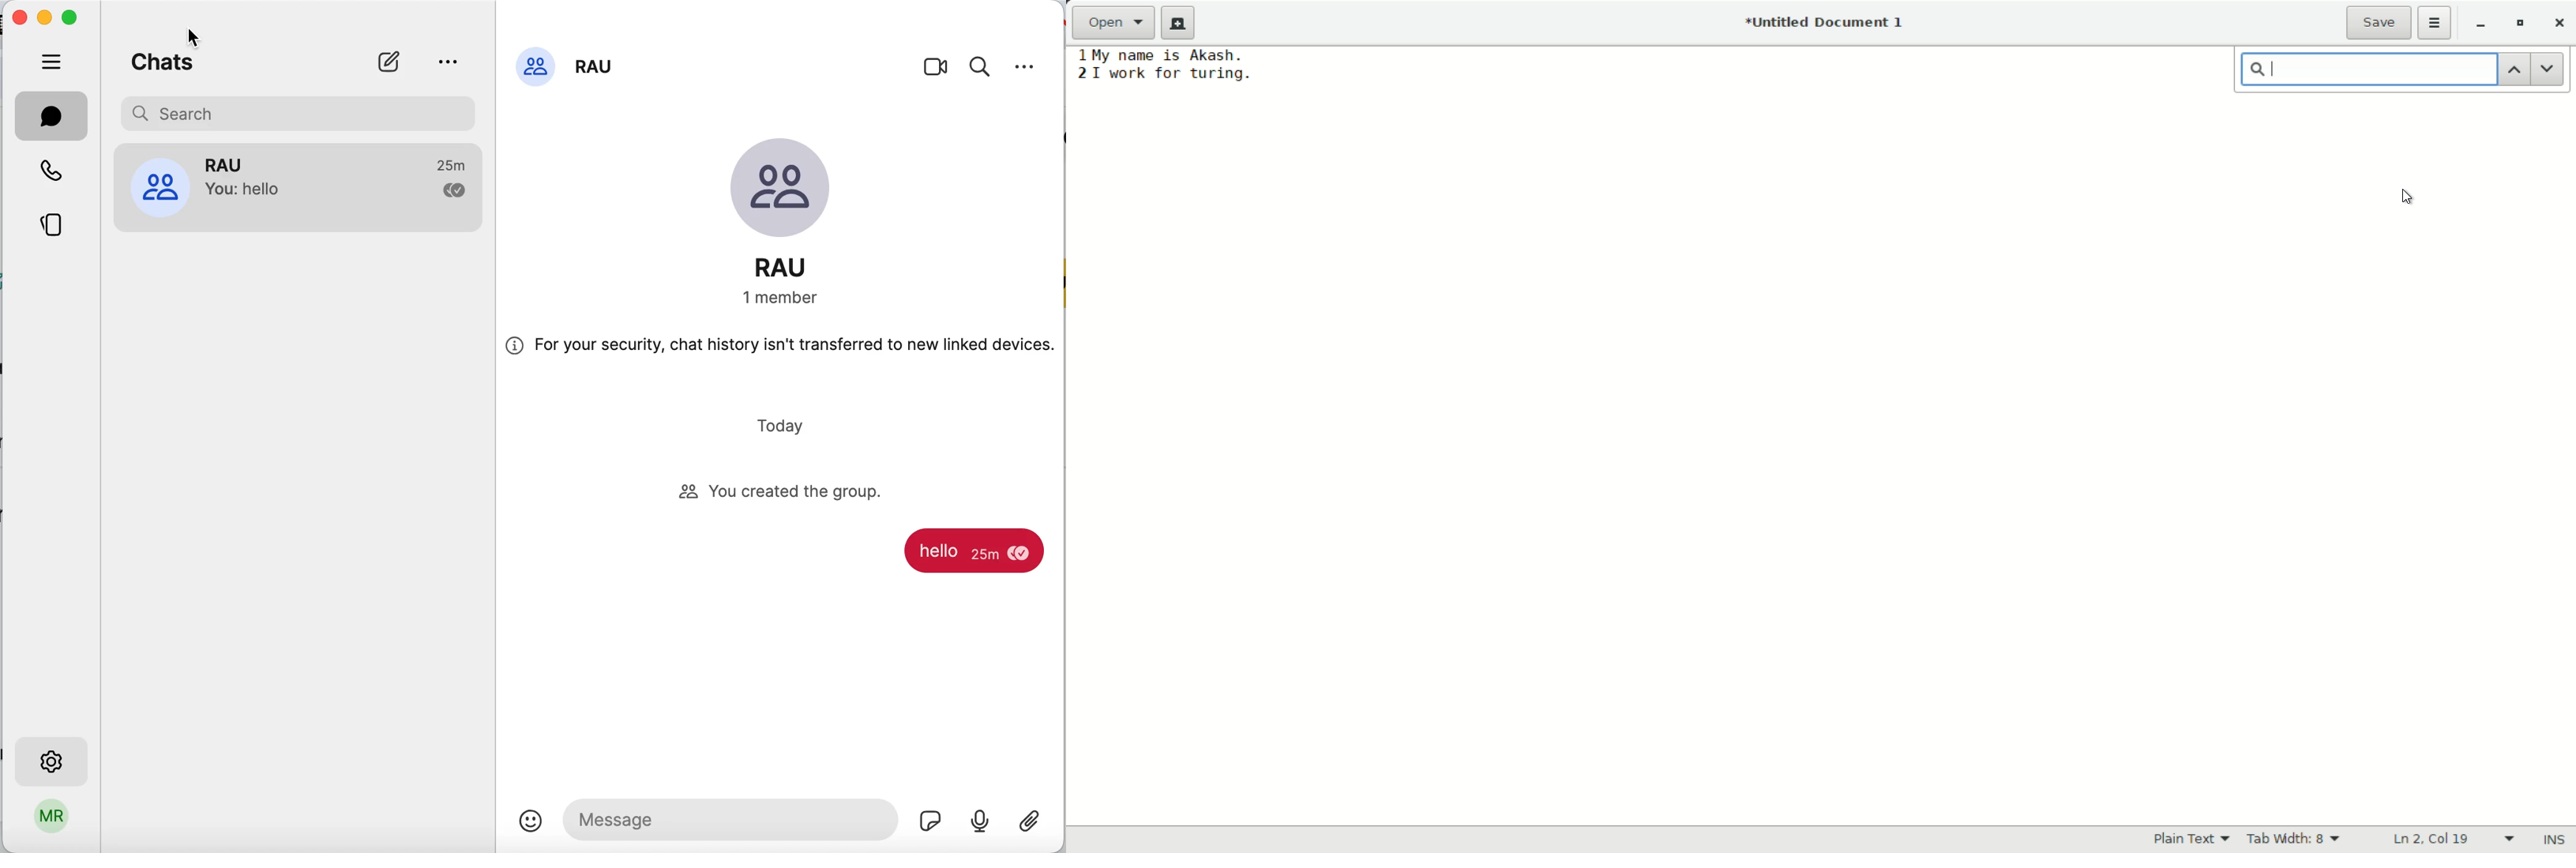 This screenshot has width=2576, height=868. I want to click on group name, so click(586, 68).